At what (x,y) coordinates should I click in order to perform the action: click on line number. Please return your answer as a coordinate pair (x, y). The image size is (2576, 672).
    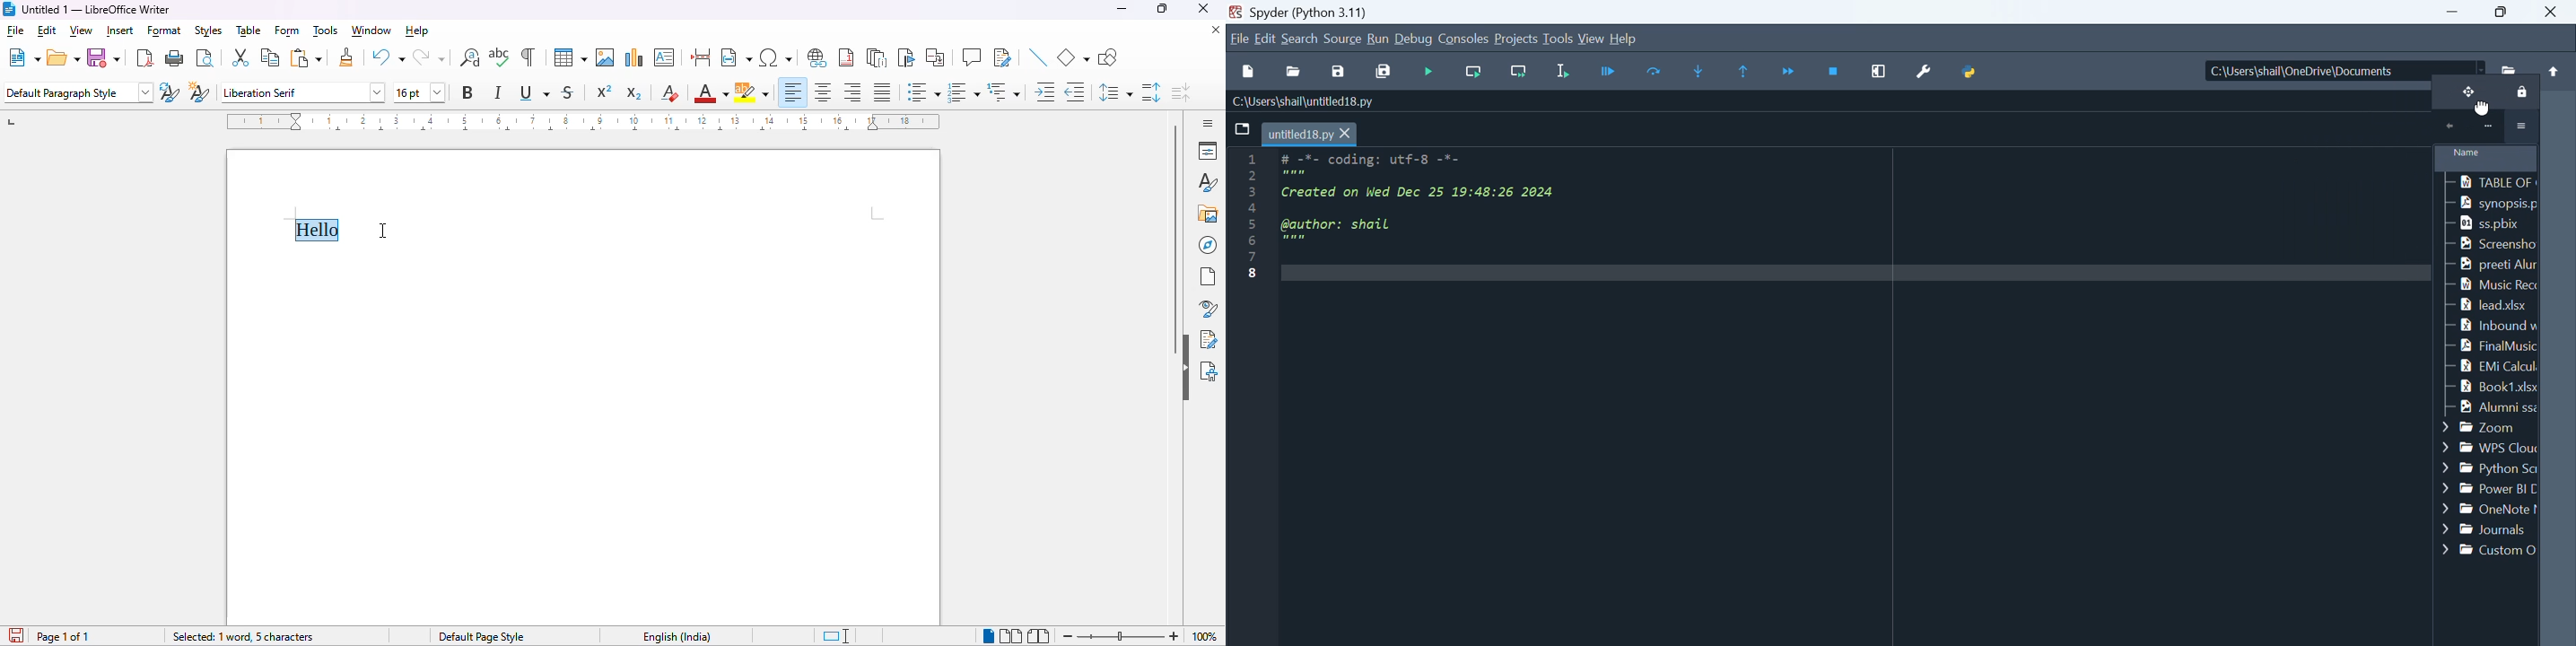
    Looking at the image, I should click on (1243, 301).